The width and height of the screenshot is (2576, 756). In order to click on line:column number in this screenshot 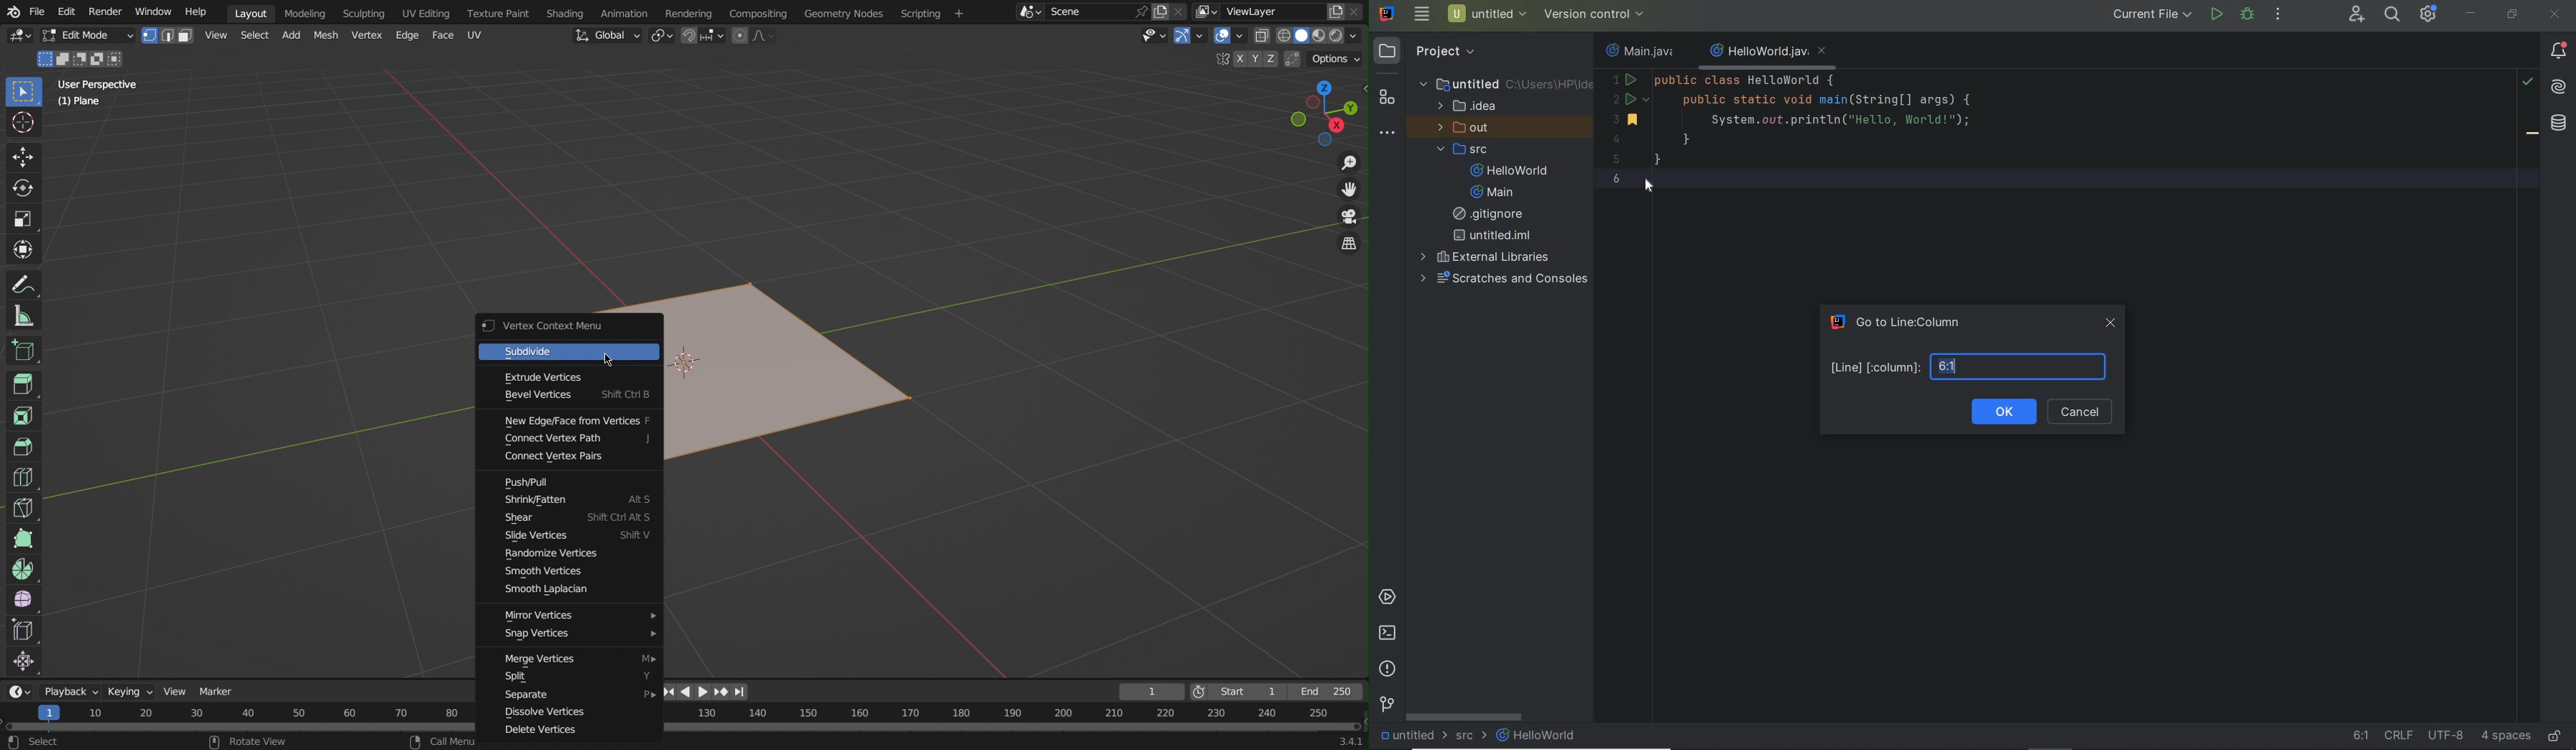, I will do `click(1970, 366)`.